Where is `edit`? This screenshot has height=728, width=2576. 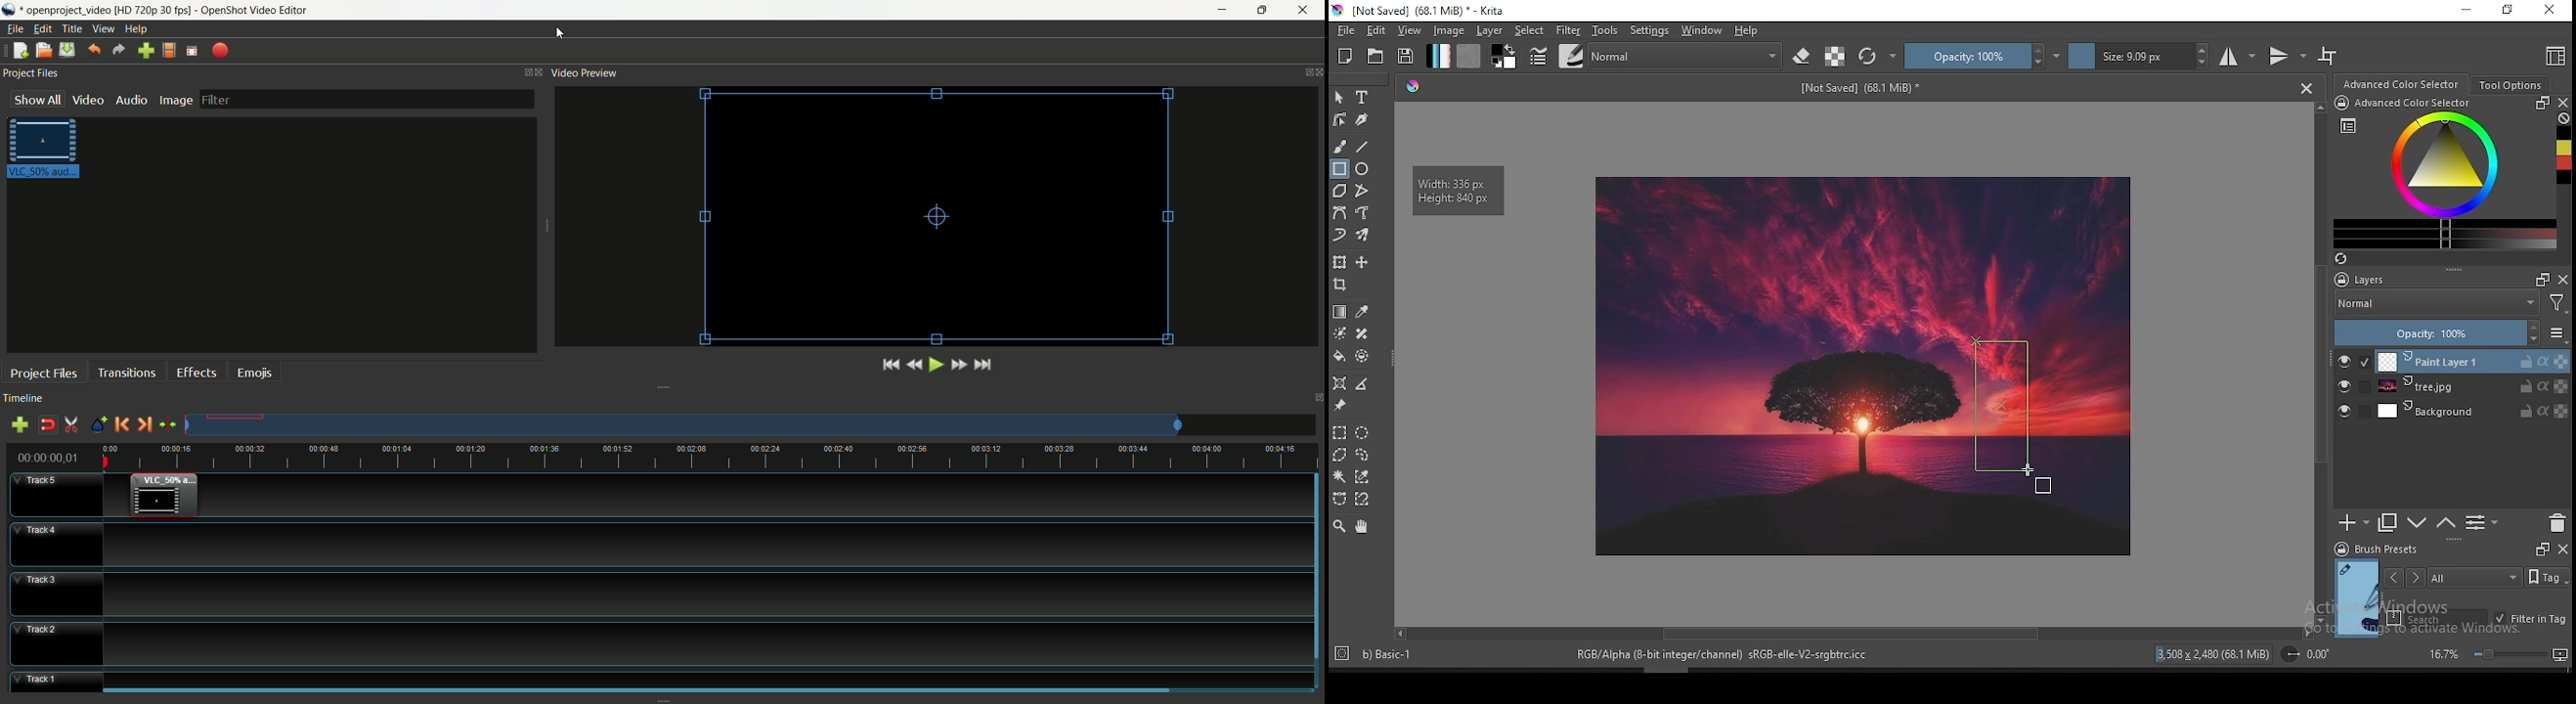
edit is located at coordinates (42, 28).